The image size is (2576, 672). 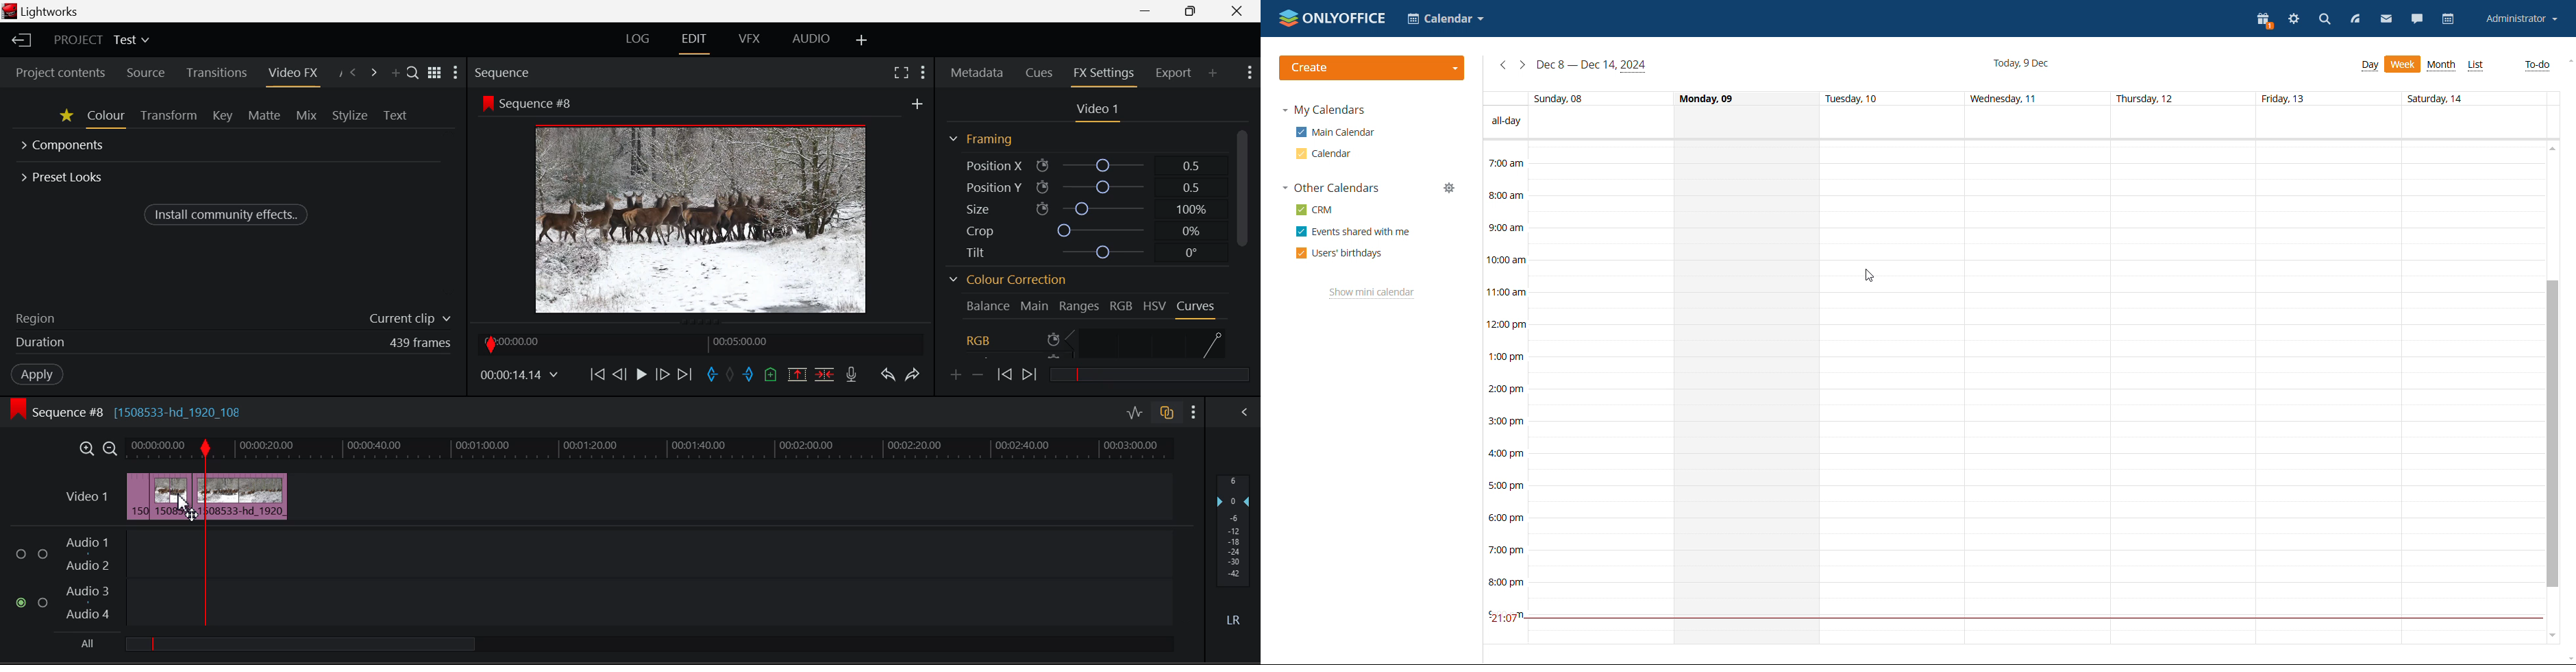 I want to click on Previous keyframe, so click(x=1005, y=374).